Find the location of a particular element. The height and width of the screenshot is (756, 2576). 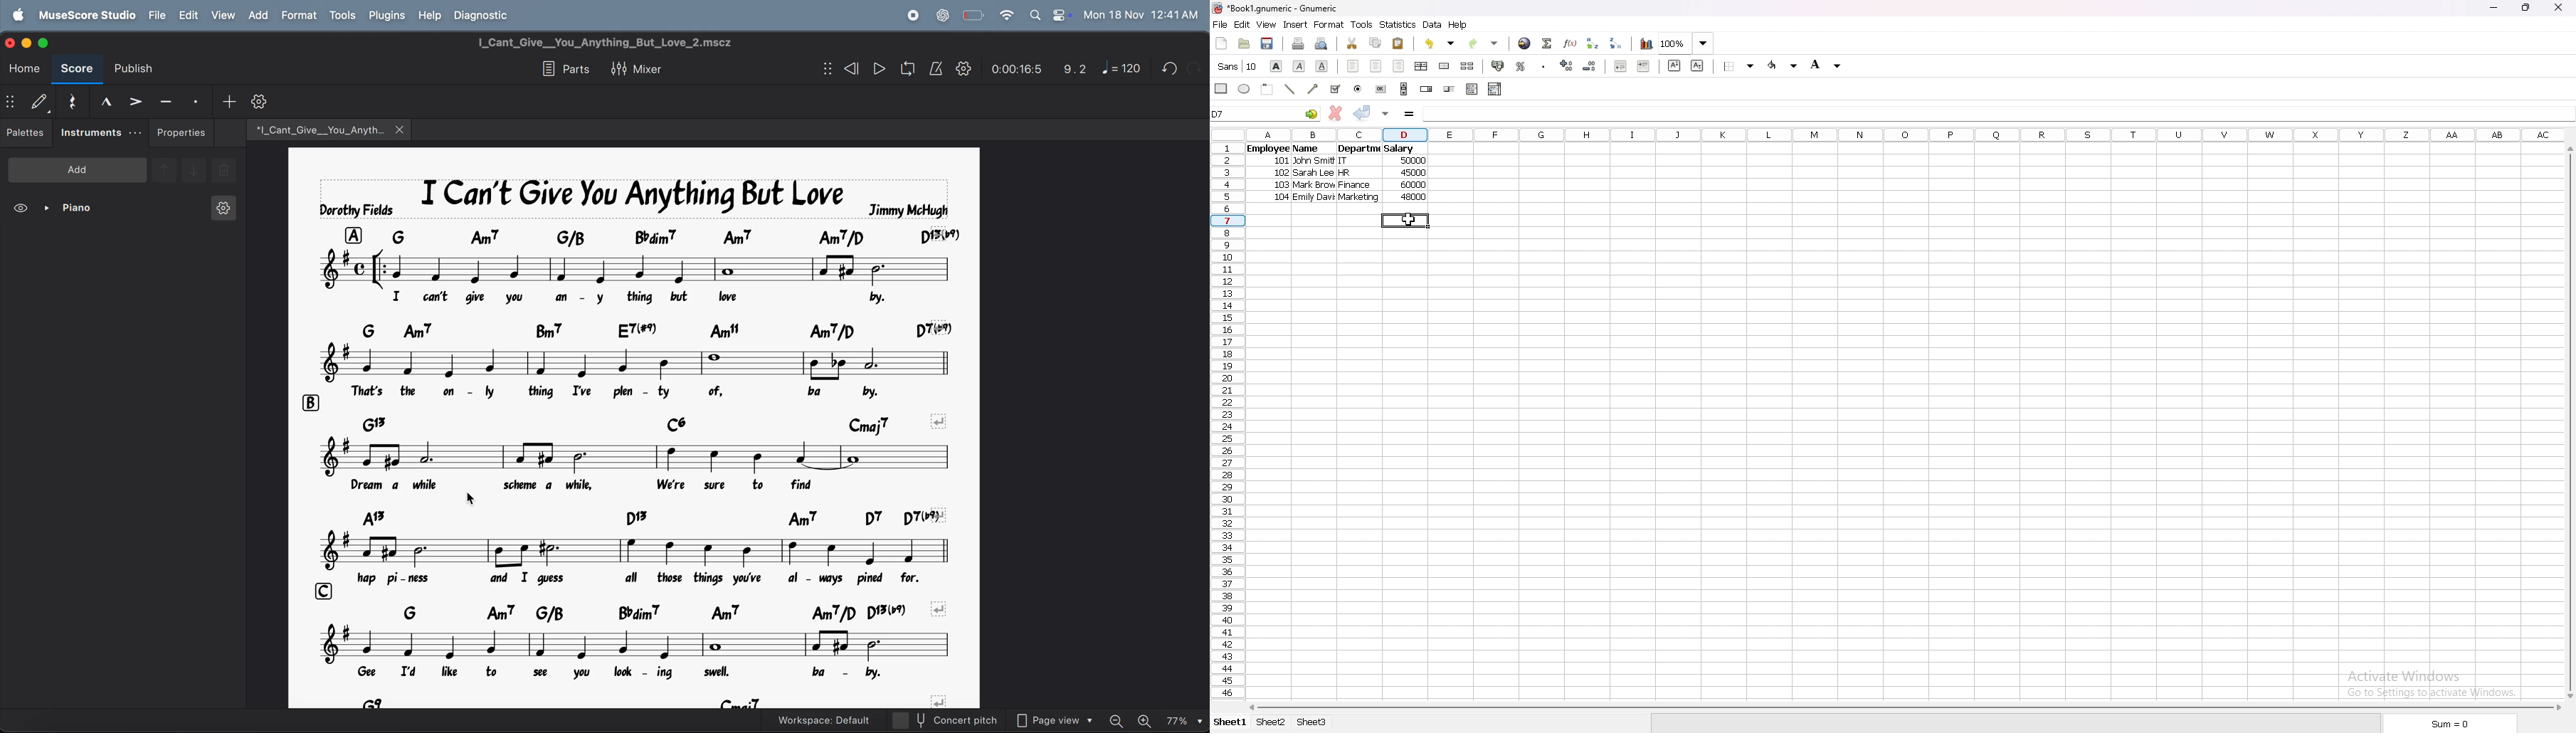

chord symbols is located at coordinates (661, 516).